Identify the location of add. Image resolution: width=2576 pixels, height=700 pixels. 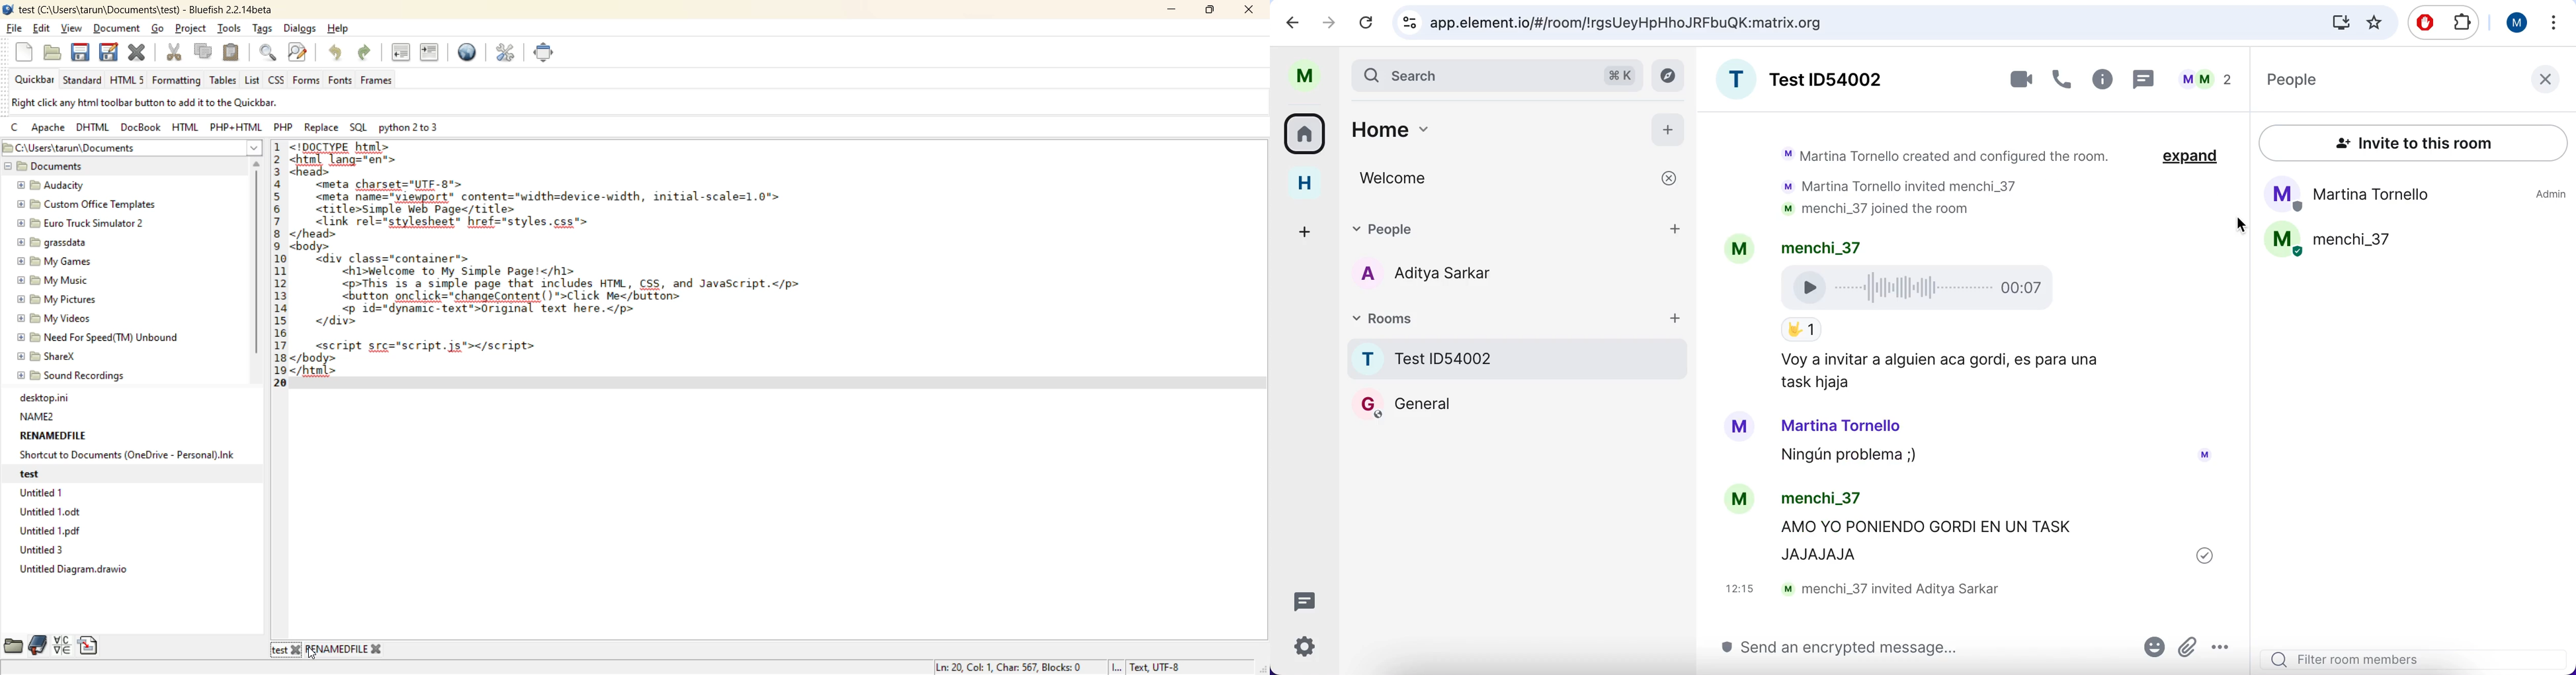
(1668, 129).